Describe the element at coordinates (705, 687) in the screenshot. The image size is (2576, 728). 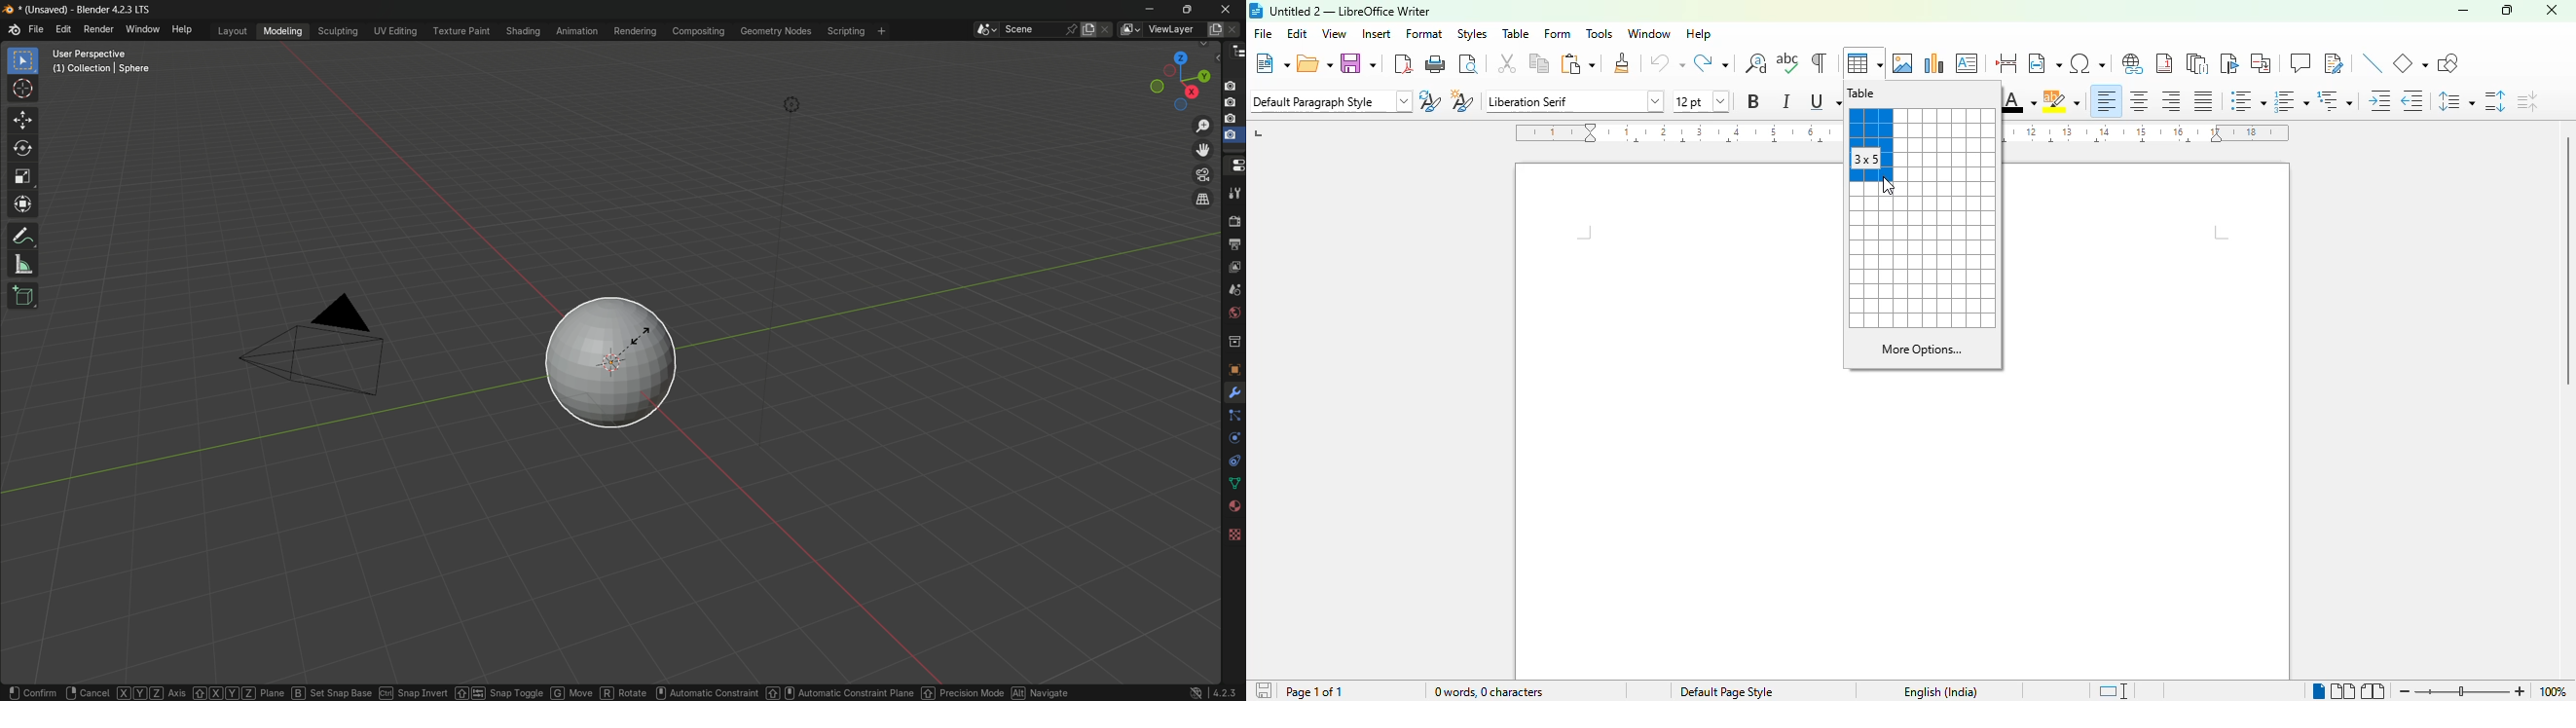
I see `automatic constraint` at that location.